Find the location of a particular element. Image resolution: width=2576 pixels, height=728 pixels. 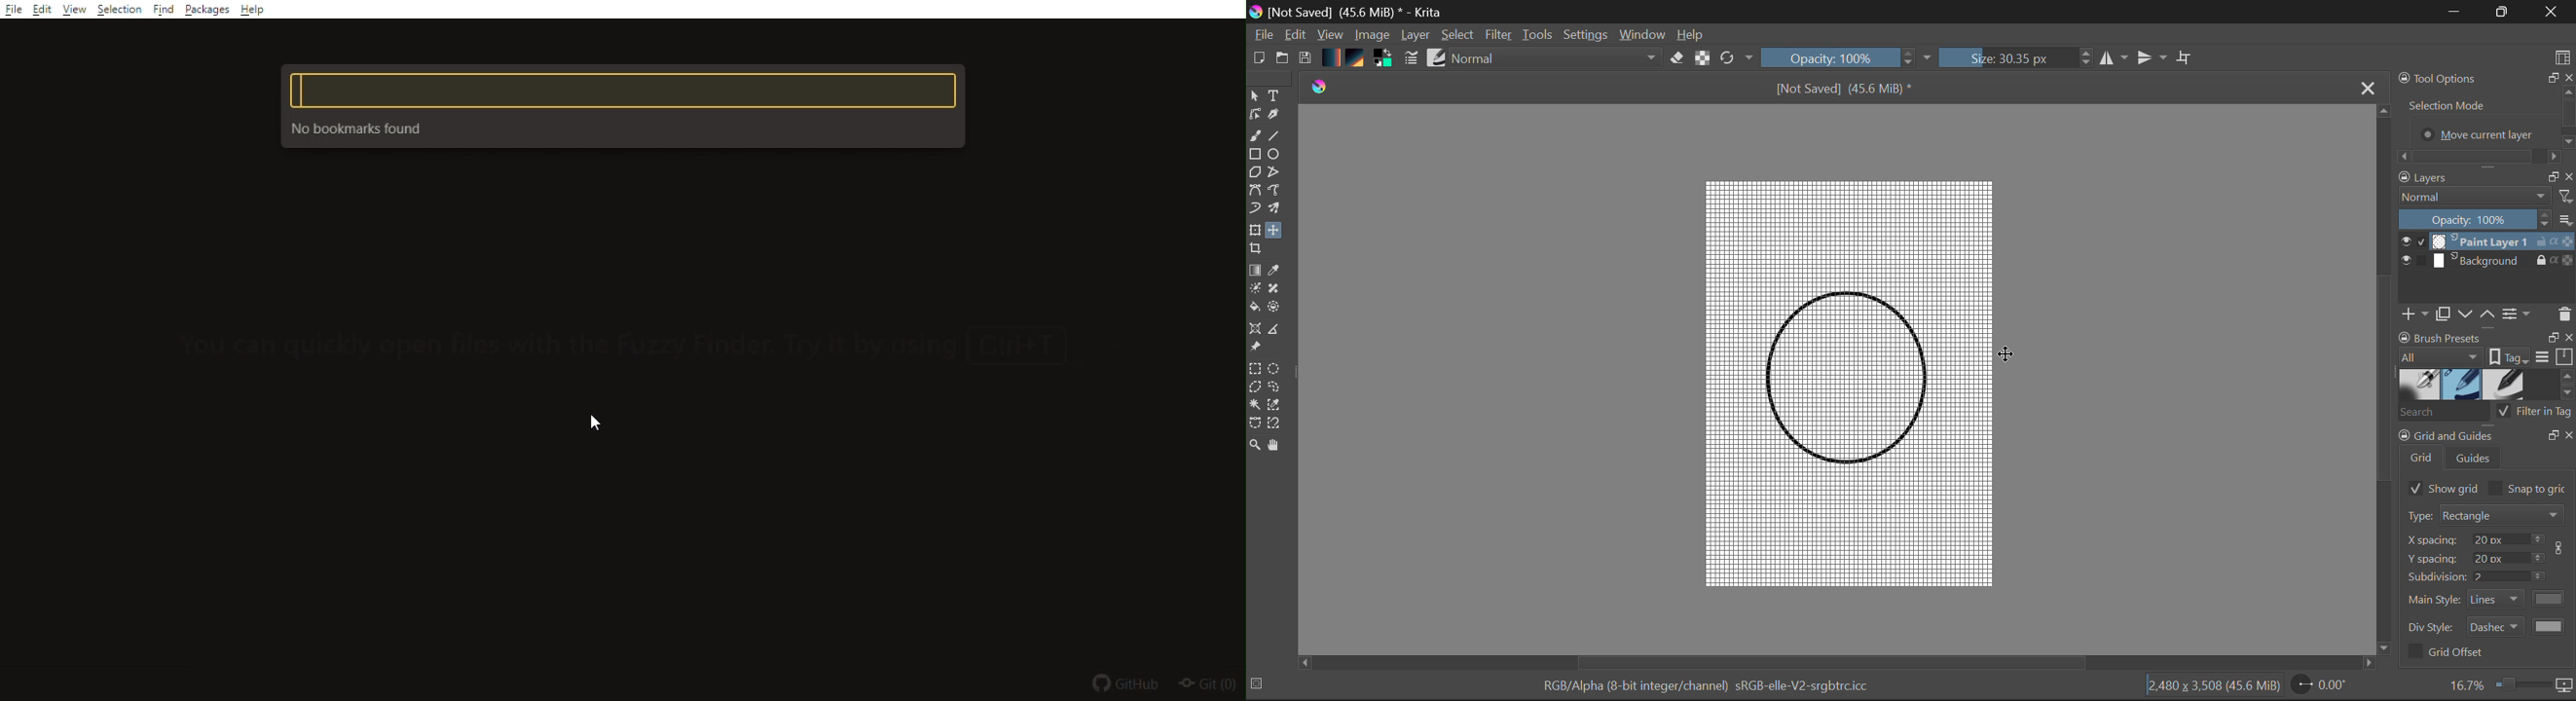

Gradient Fill is located at coordinates (1255, 269).